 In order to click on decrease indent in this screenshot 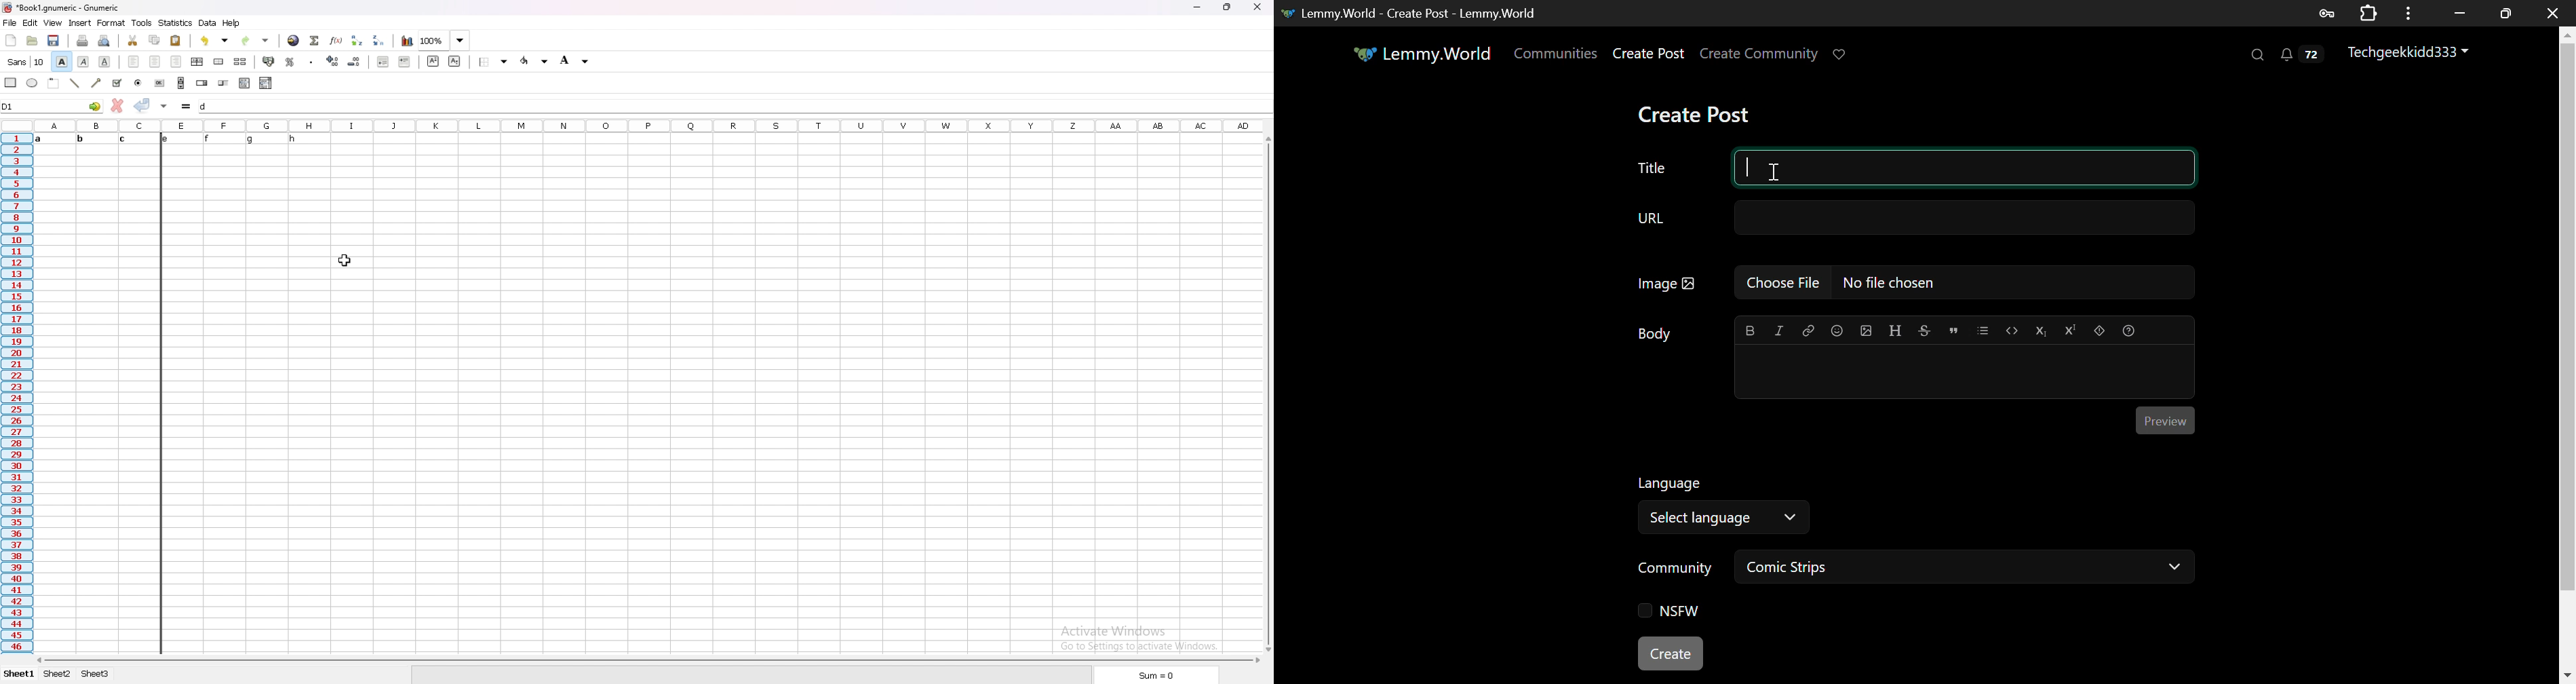, I will do `click(384, 61)`.